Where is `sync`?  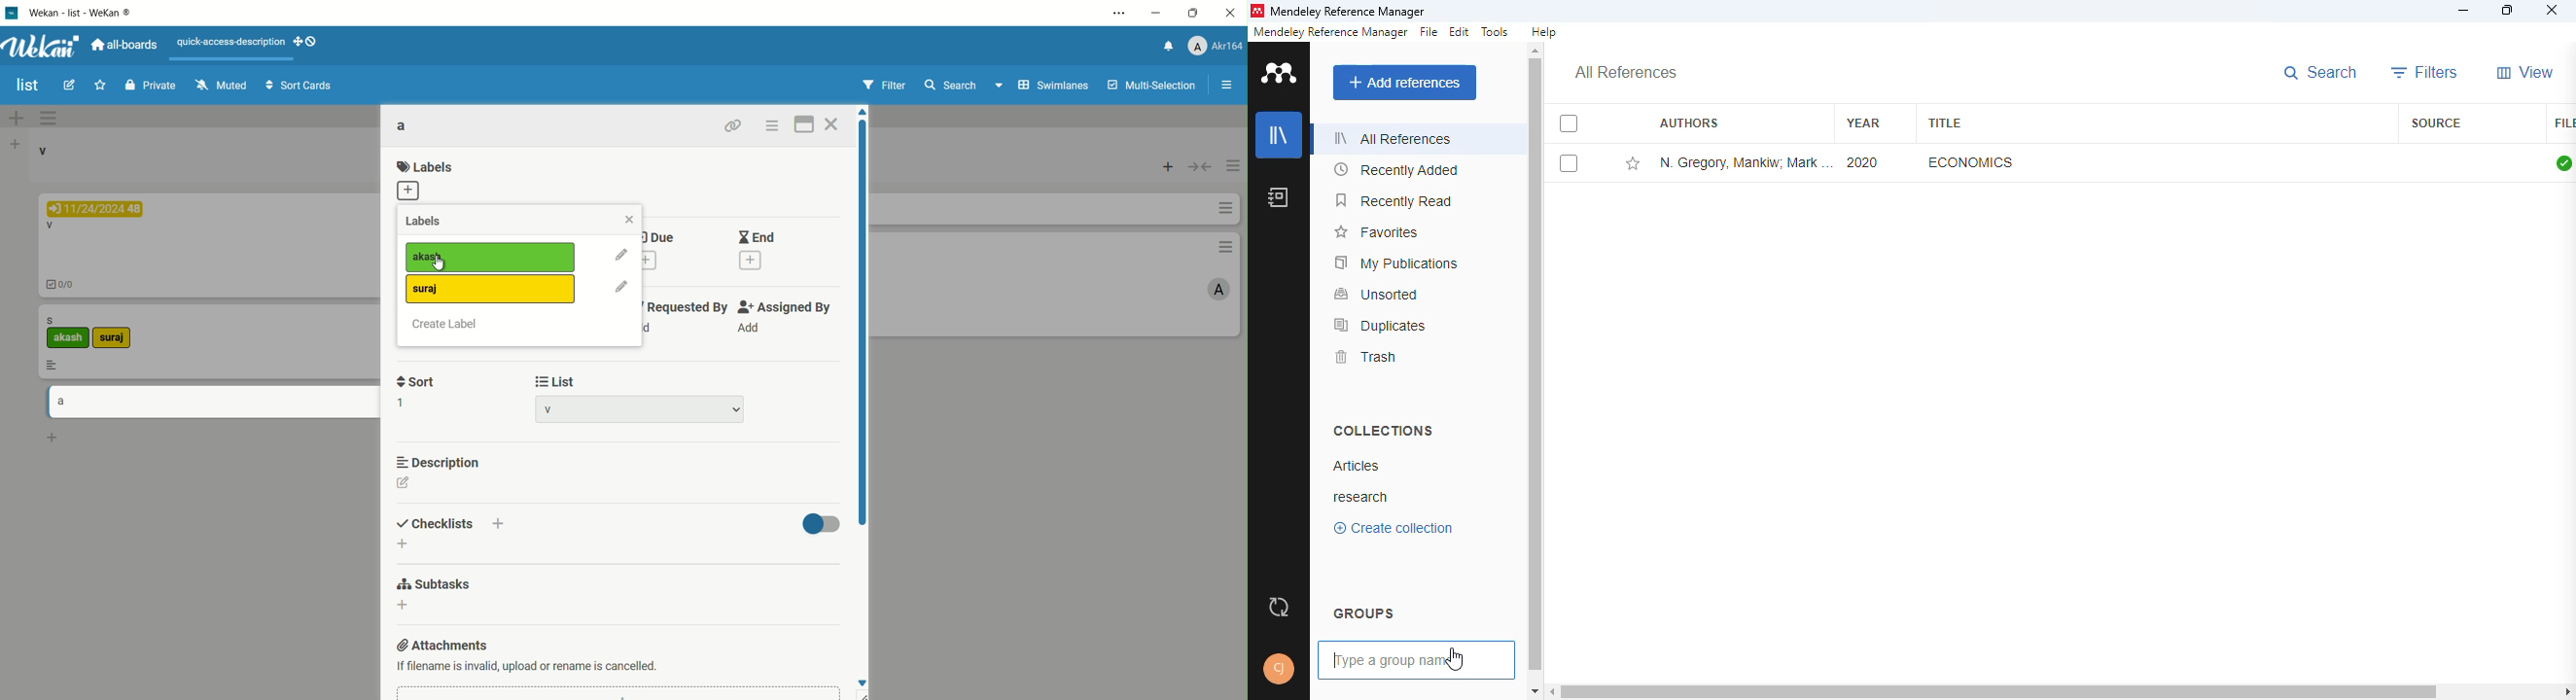
sync is located at coordinates (1280, 608).